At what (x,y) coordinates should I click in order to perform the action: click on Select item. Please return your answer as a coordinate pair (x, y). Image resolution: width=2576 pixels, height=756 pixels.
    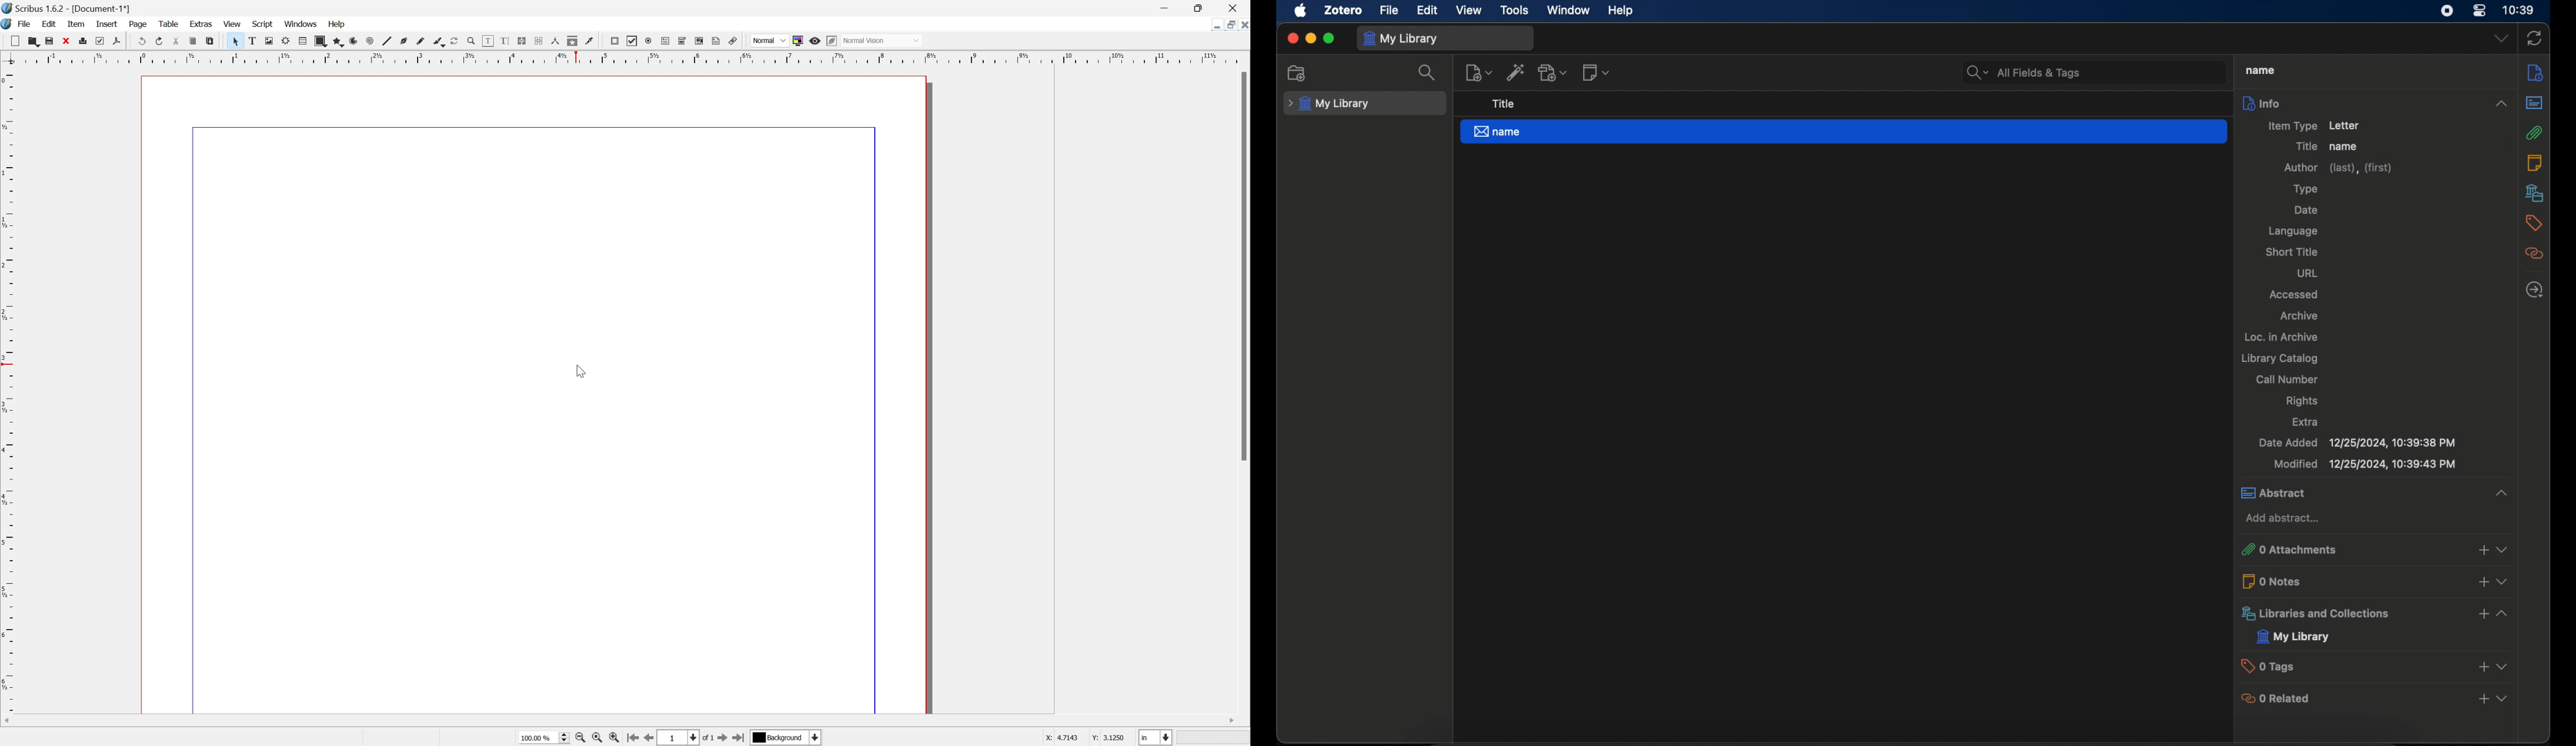
    Looking at the image, I should click on (237, 41).